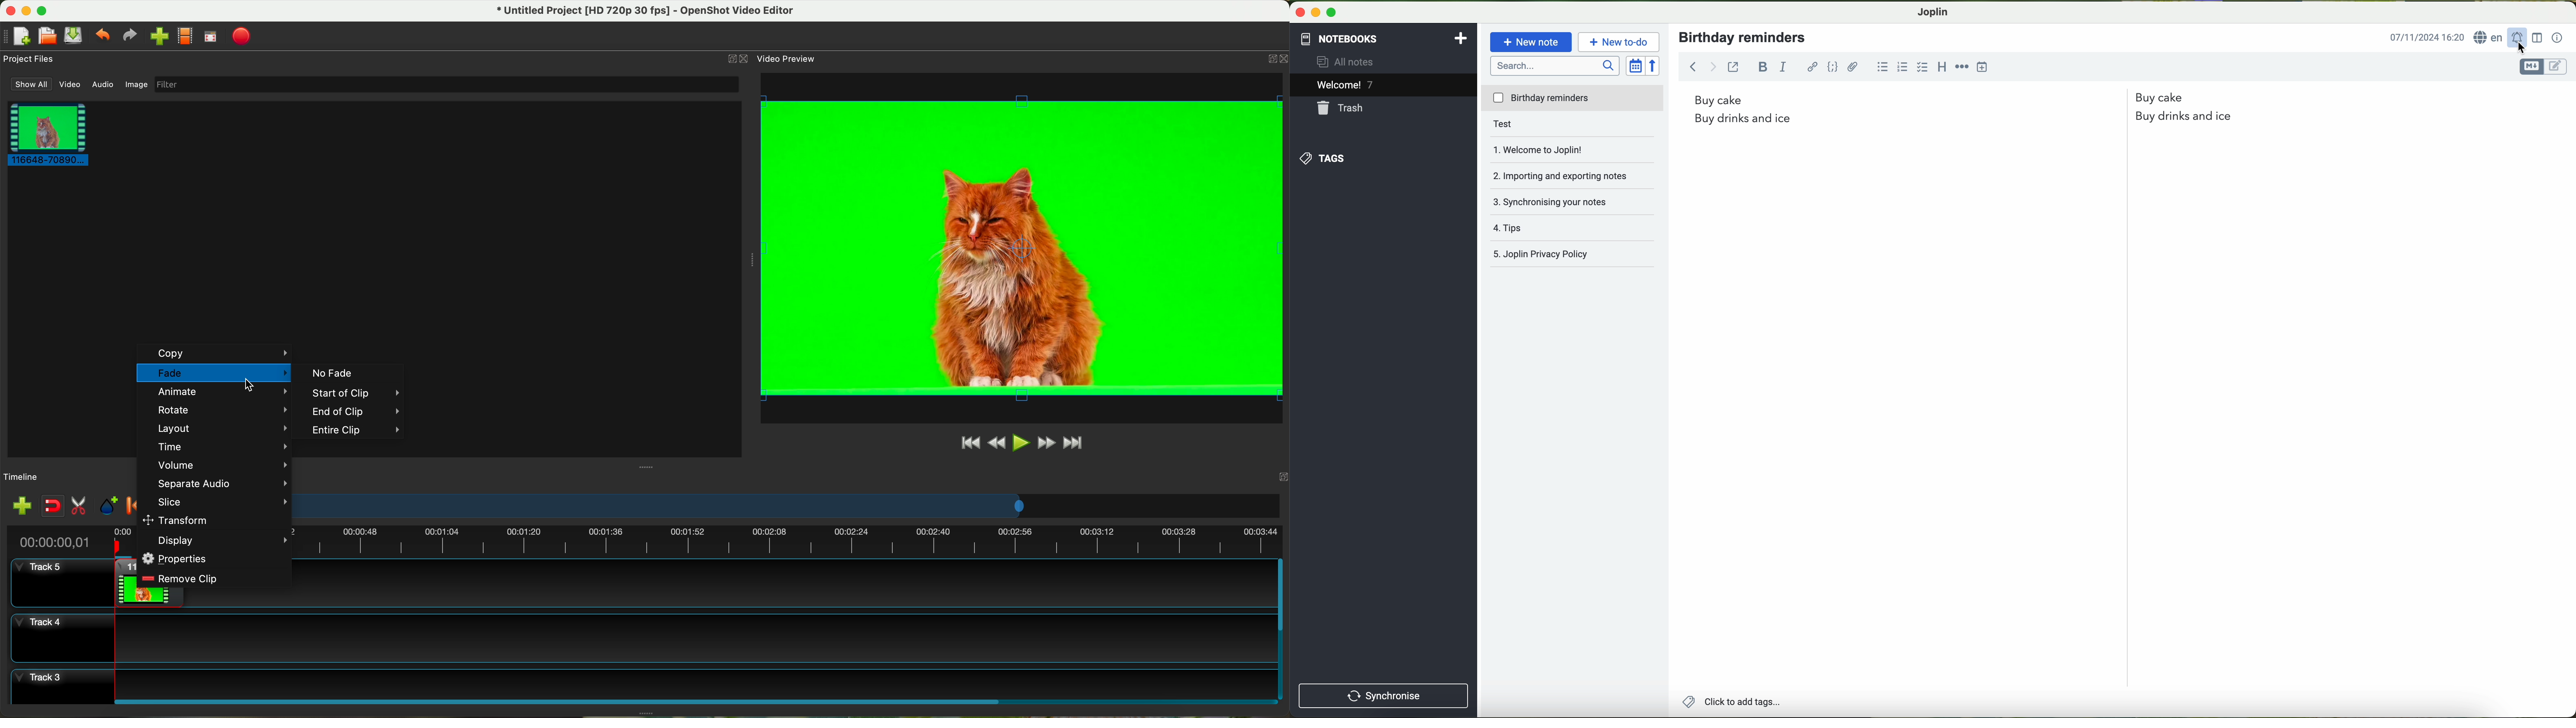 The image size is (2576, 728). What do you see at coordinates (1962, 67) in the screenshot?
I see `horizontal rule` at bounding box center [1962, 67].